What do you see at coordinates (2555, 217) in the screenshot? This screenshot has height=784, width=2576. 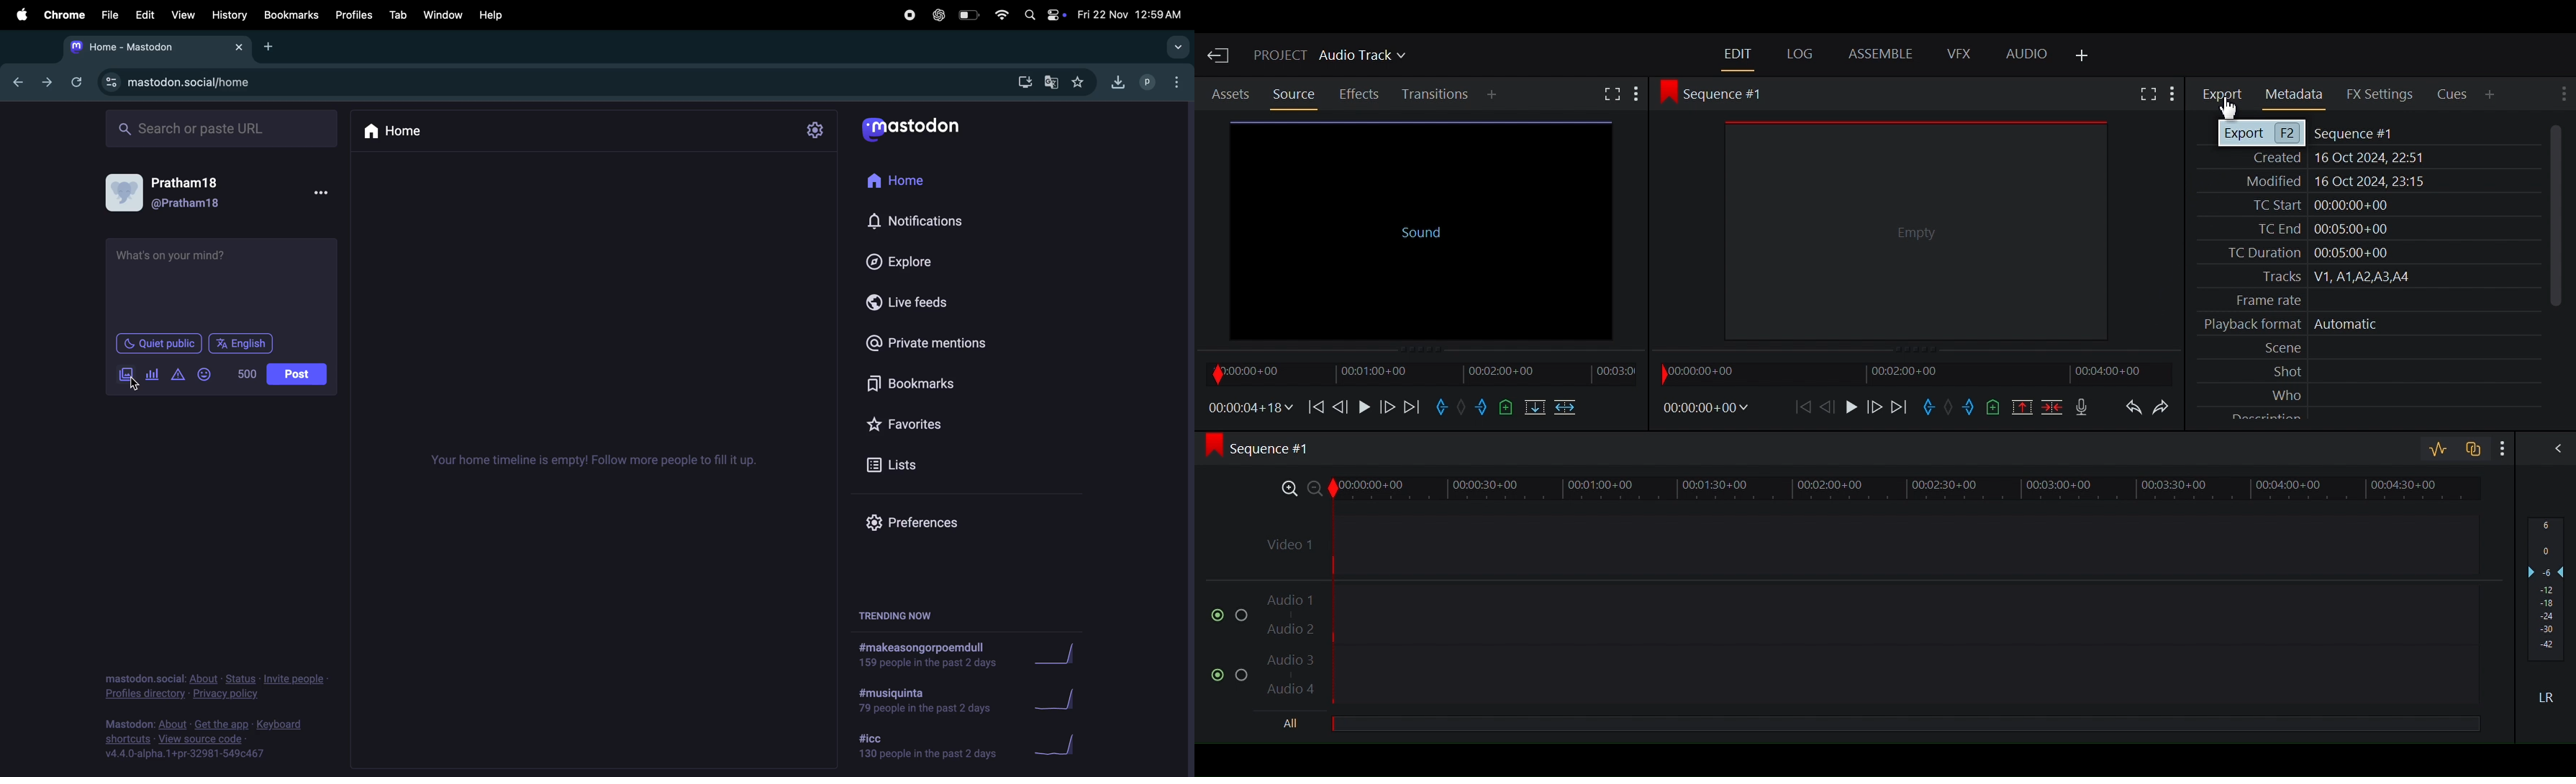 I see `Vertical Scrollbar` at bounding box center [2555, 217].